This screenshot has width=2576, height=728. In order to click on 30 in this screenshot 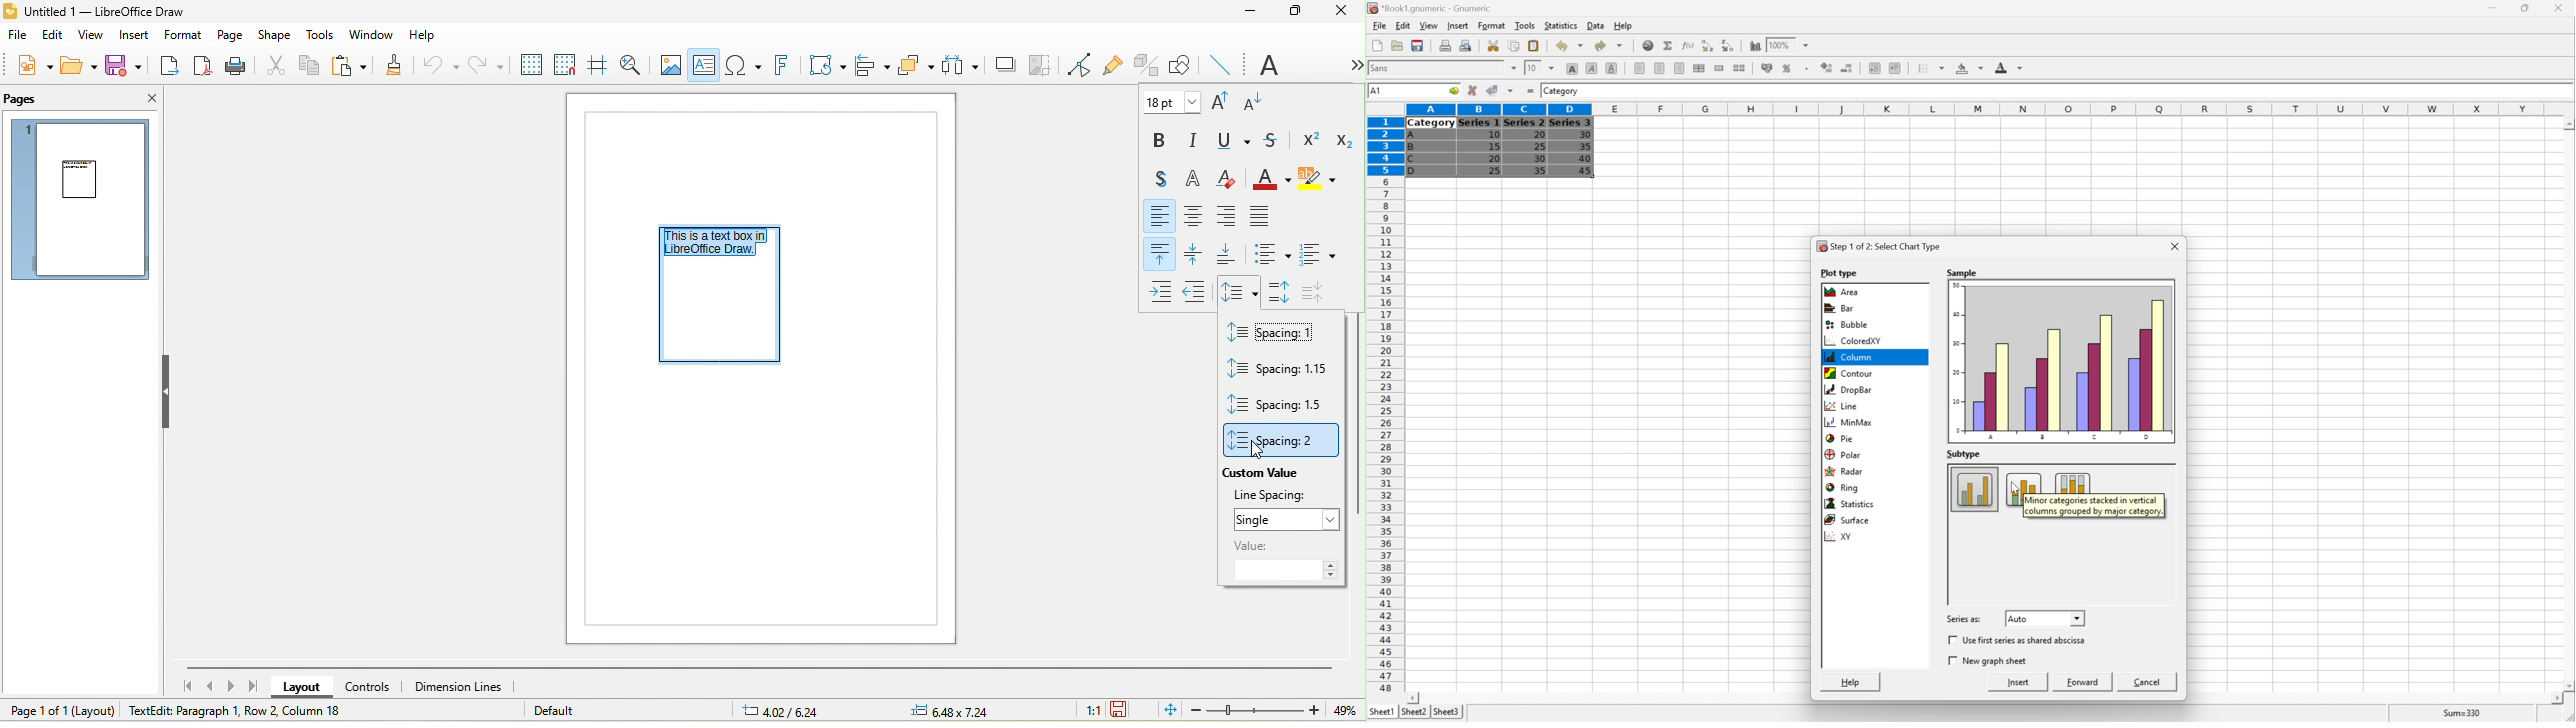, I will do `click(1585, 134)`.